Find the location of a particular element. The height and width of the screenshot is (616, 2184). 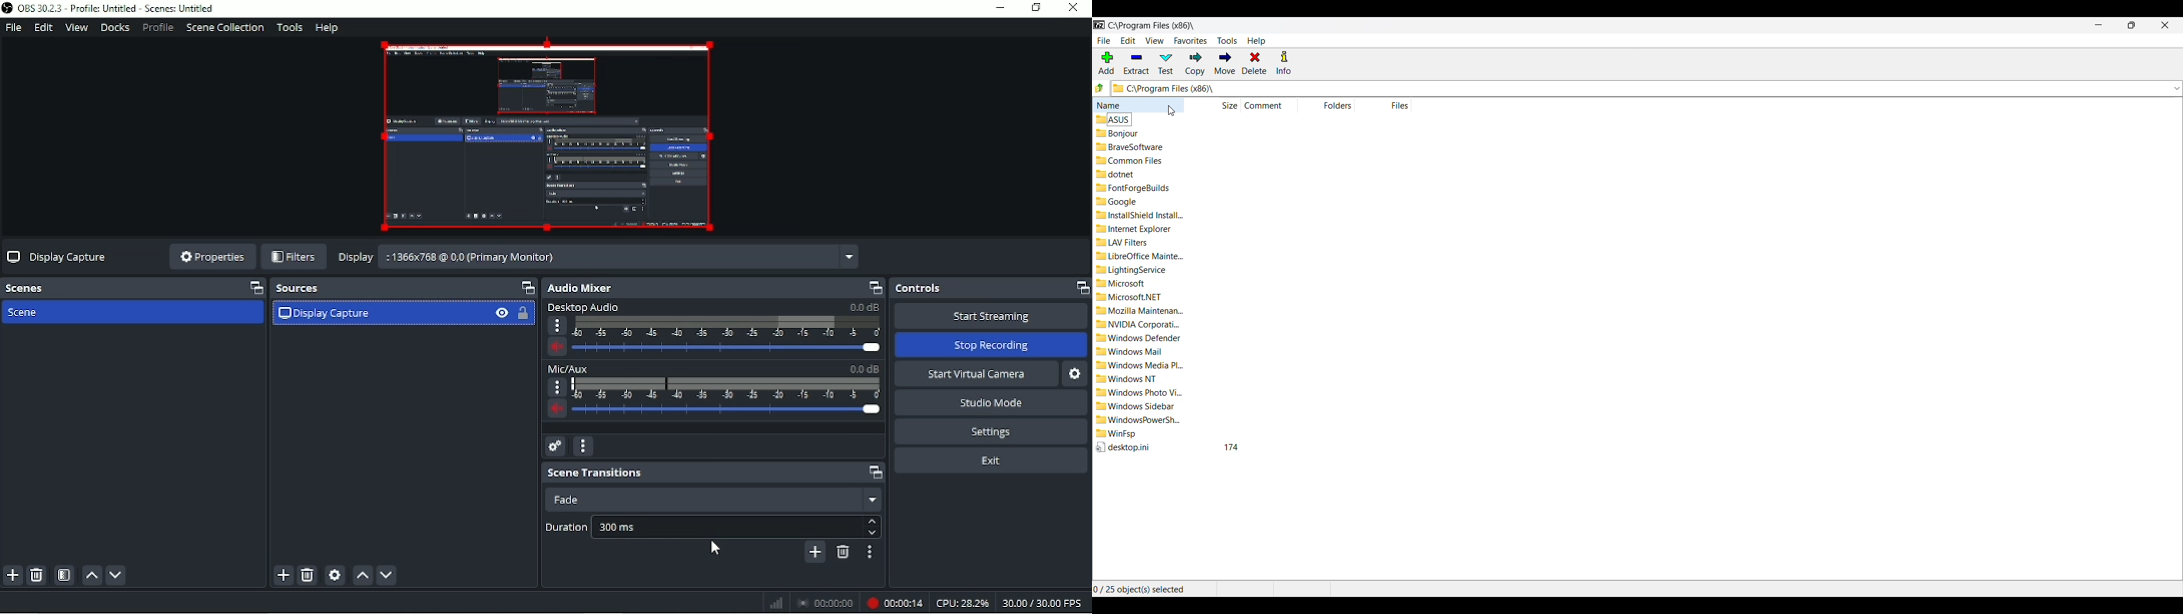

Studio mode is located at coordinates (993, 403).